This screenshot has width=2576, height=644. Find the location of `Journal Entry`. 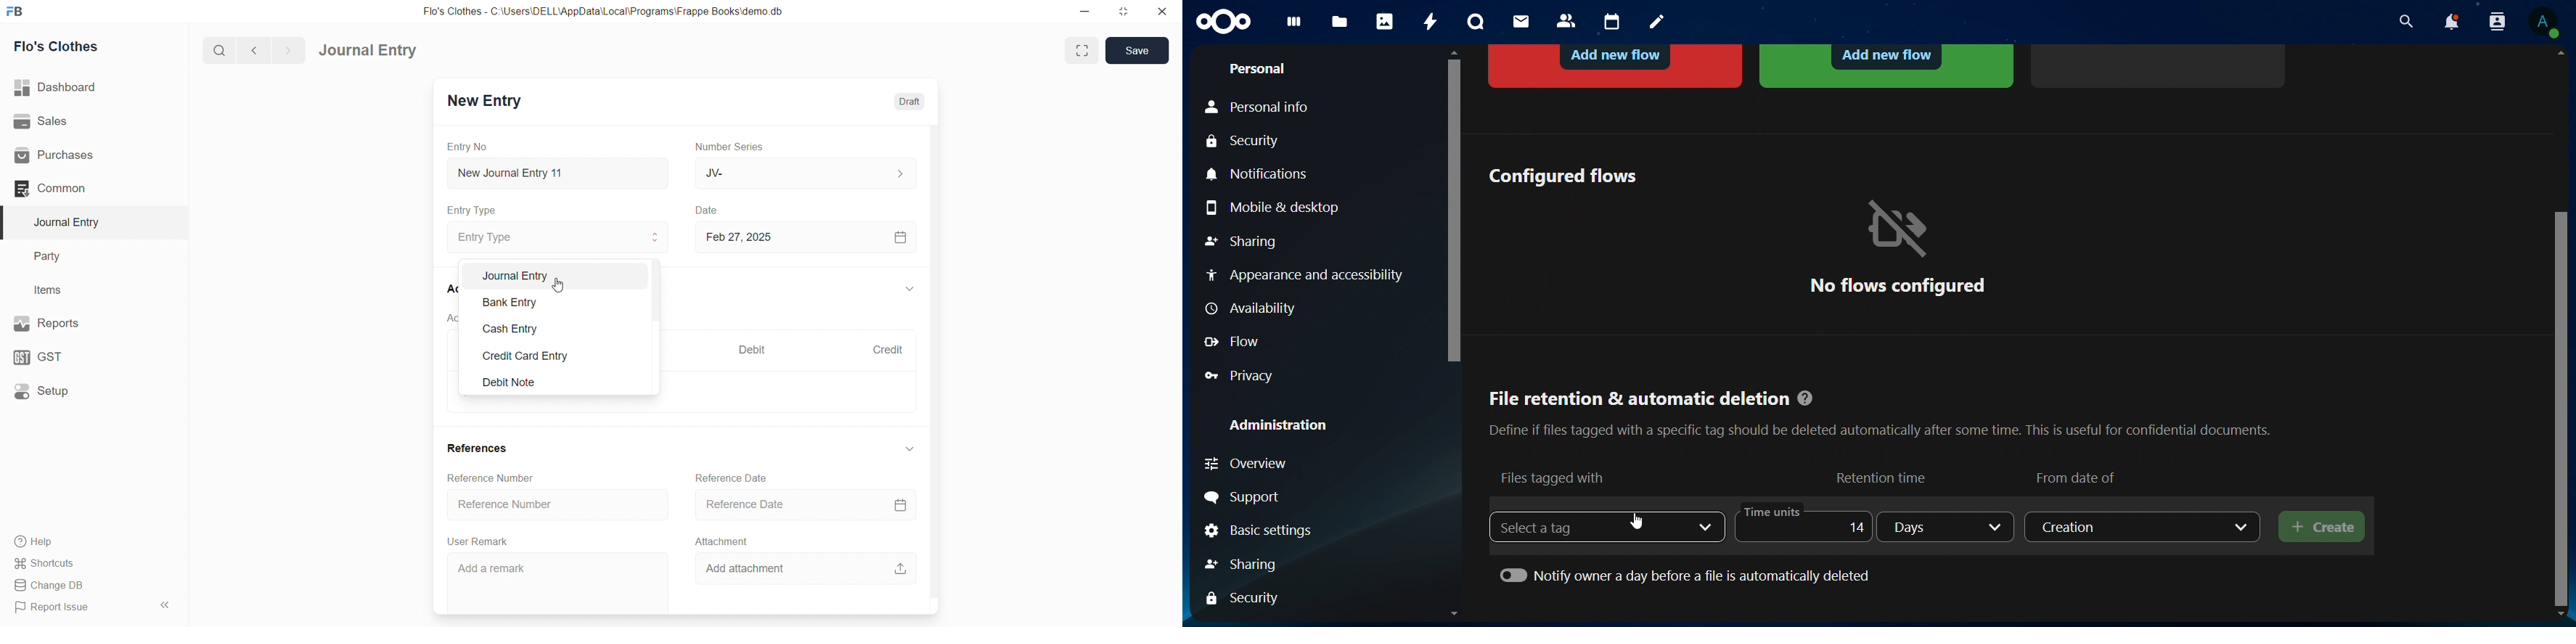

Journal Entry is located at coordinates (368, 50).